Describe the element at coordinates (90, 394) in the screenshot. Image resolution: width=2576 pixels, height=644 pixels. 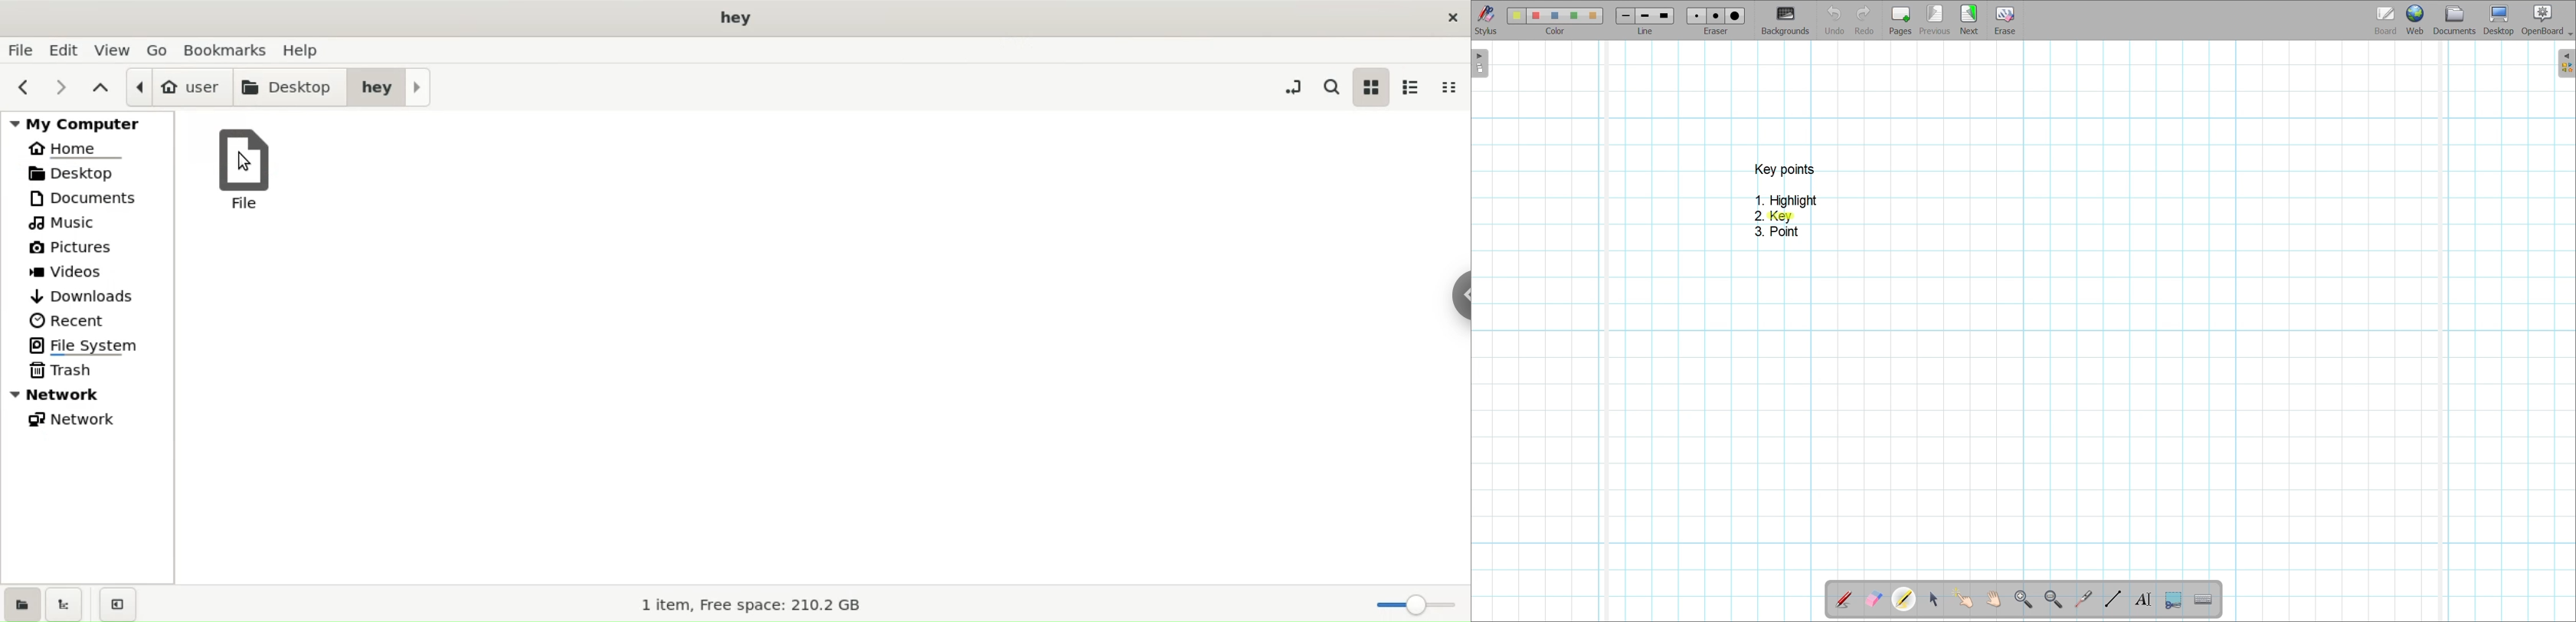
I see `network` at that location.